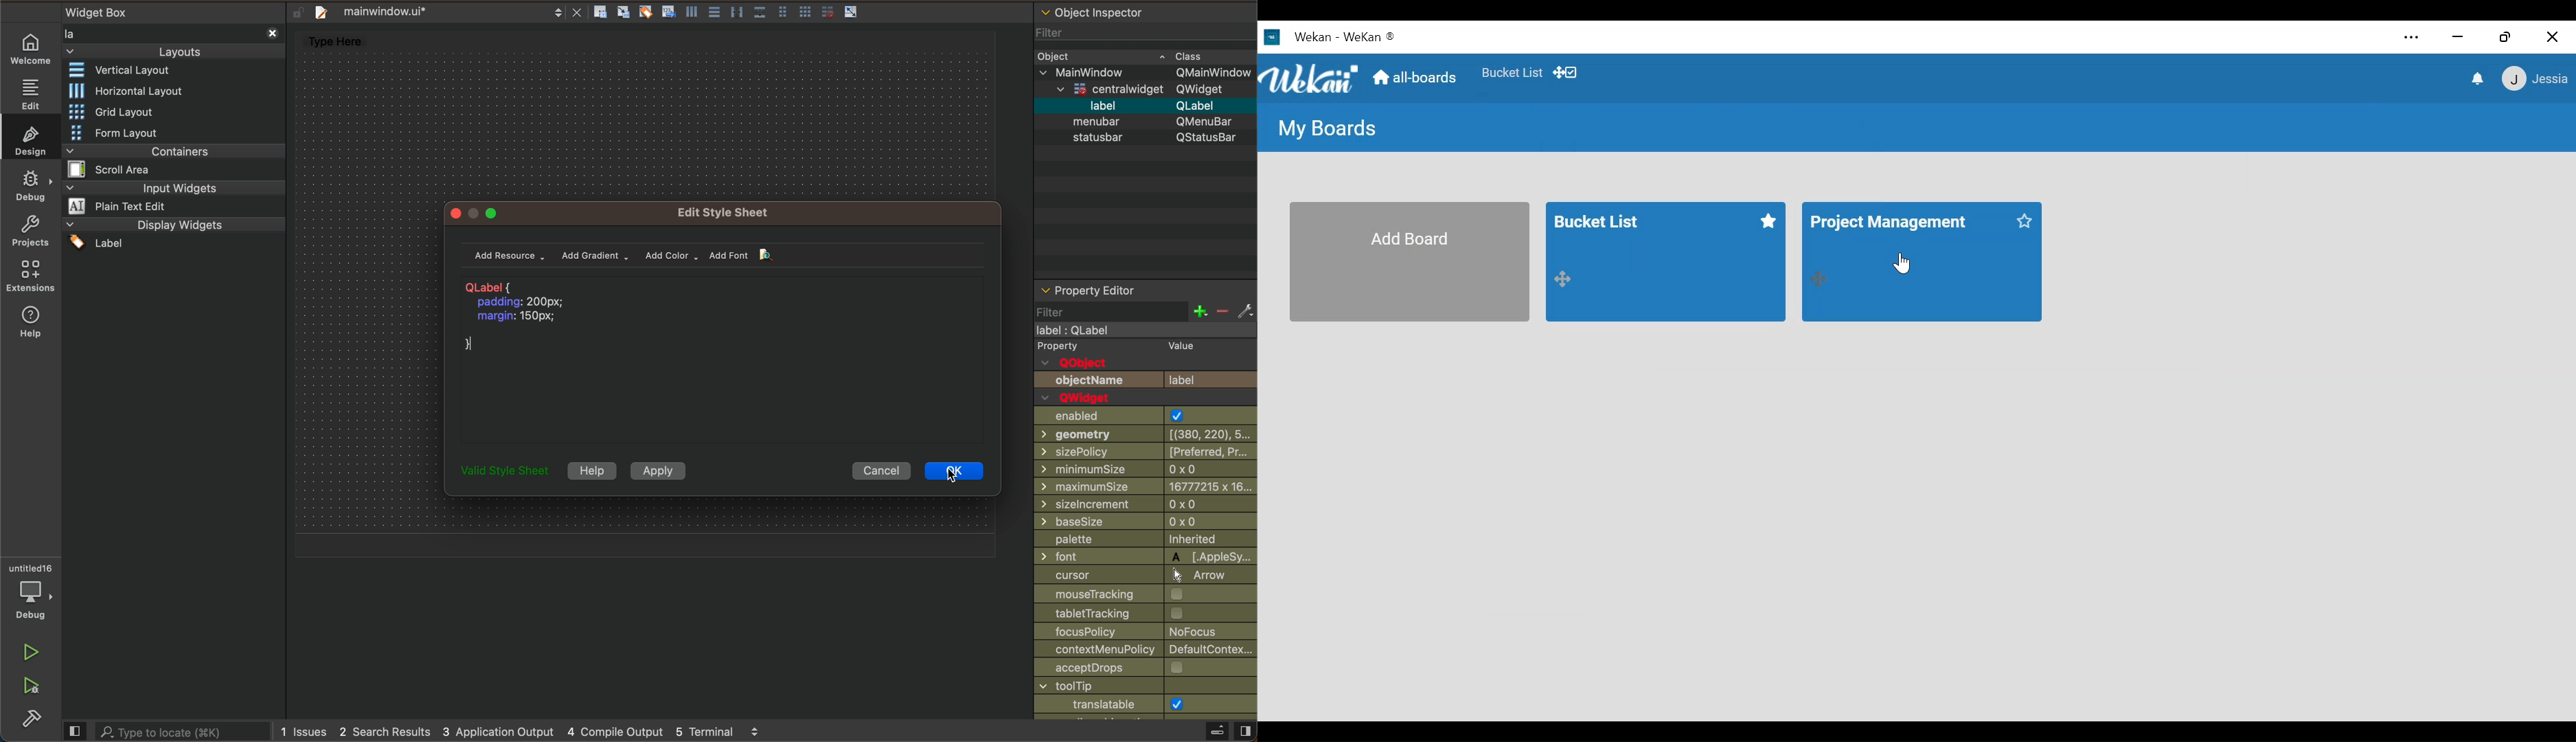 The height and width of the screenshot is (756, 2576). I want to click on , so click(1146, 595).